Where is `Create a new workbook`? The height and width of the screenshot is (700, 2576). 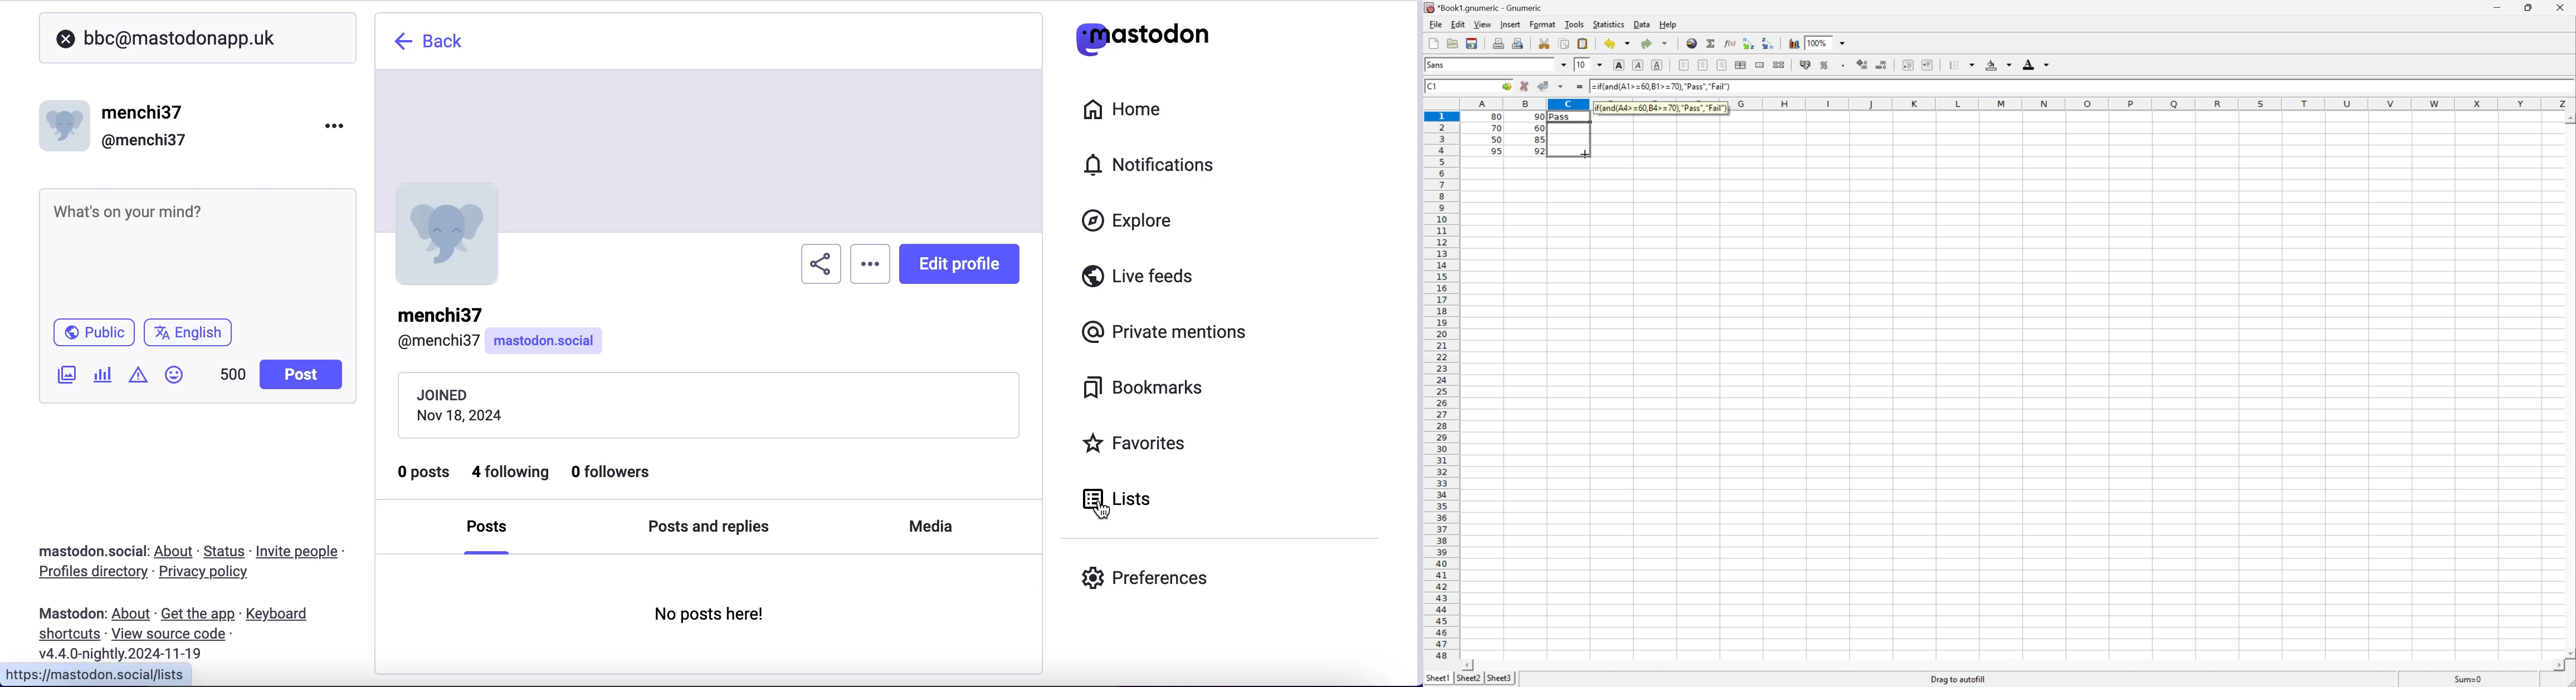
Create a new workbook is located at coordinates (1433, 41).